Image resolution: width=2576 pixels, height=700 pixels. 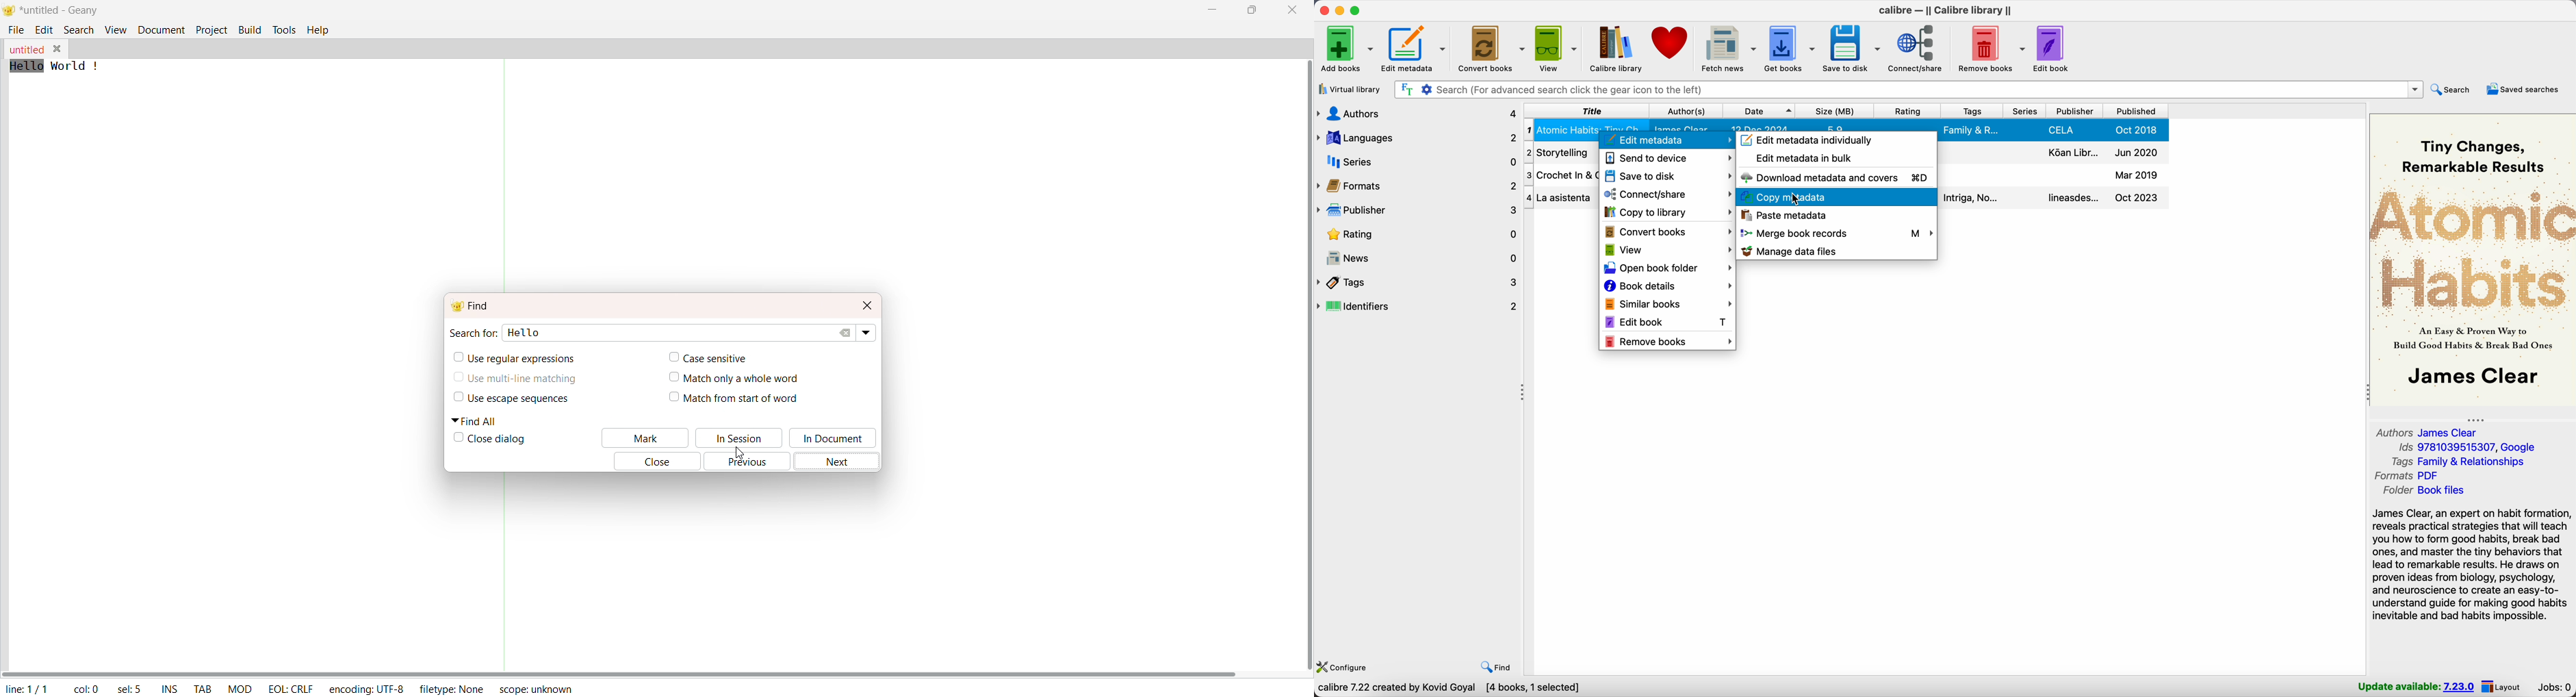 What do you see at coordinates (1669, 285) in the screenshot?
I see `book details` at bounding box center [1669, 285].